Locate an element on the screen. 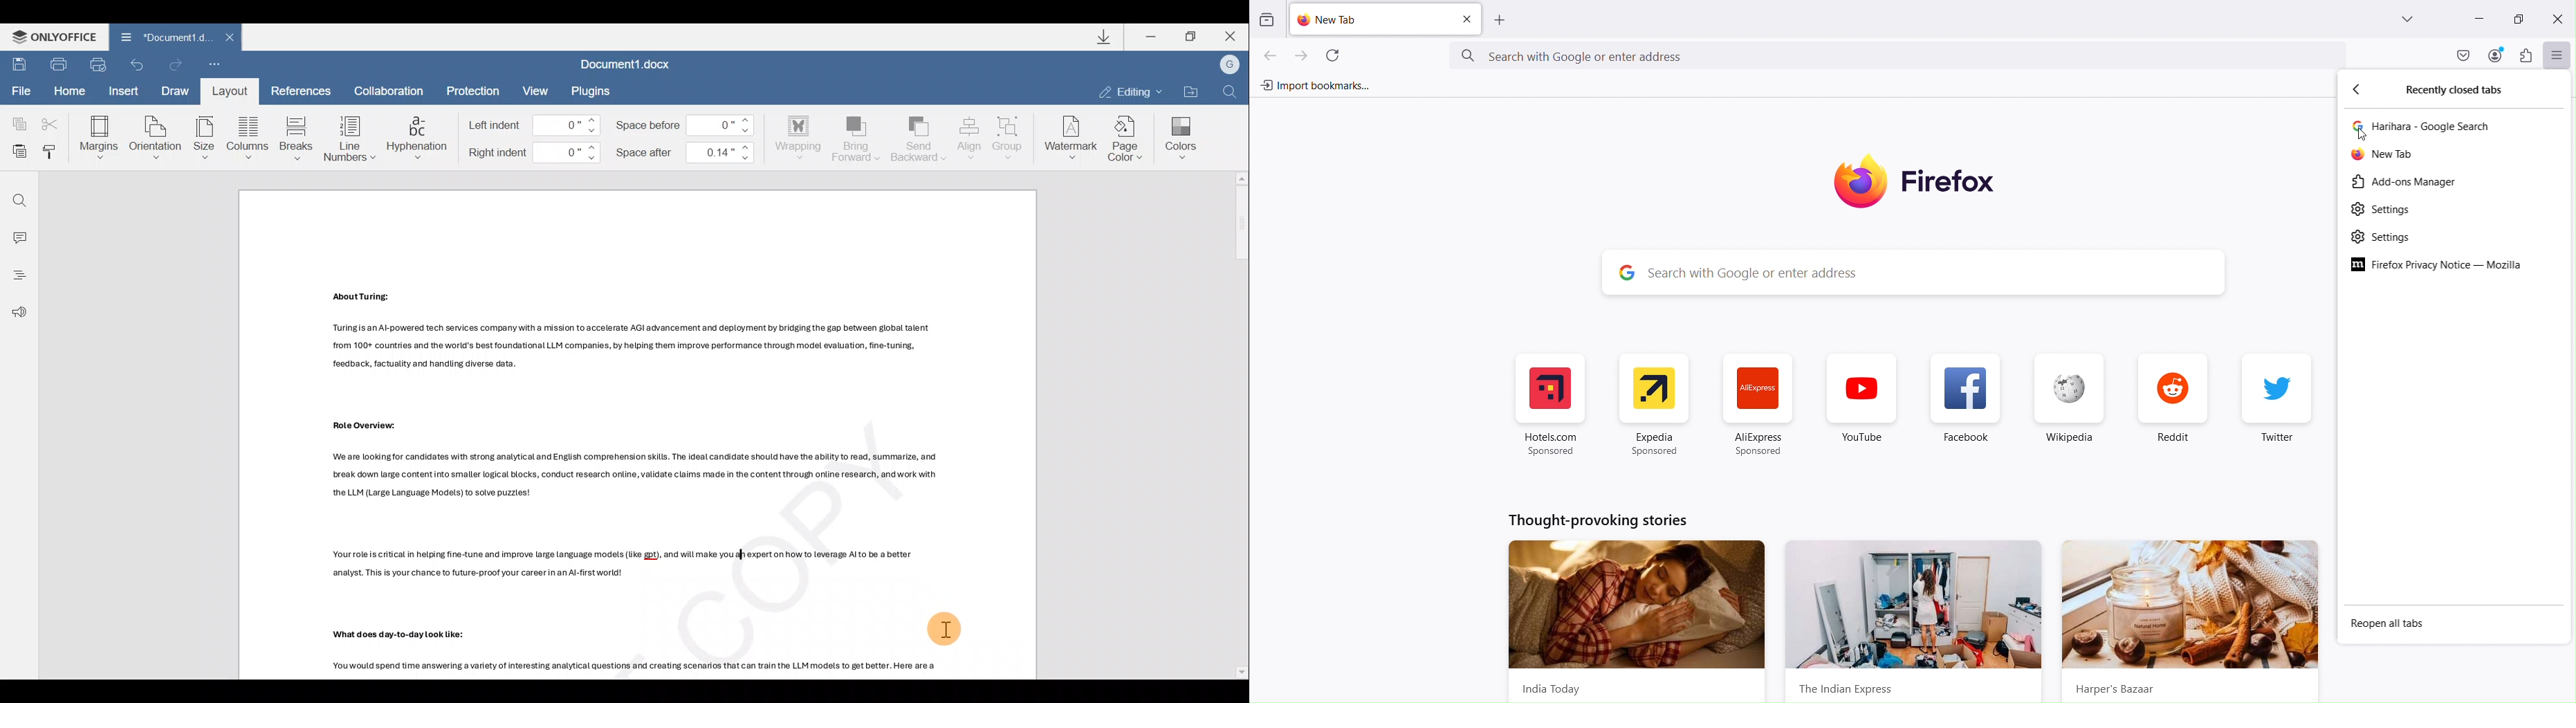 This screenshot has height=728, width=2576. Search with google or enter address is located at coordinates (1938, 273).